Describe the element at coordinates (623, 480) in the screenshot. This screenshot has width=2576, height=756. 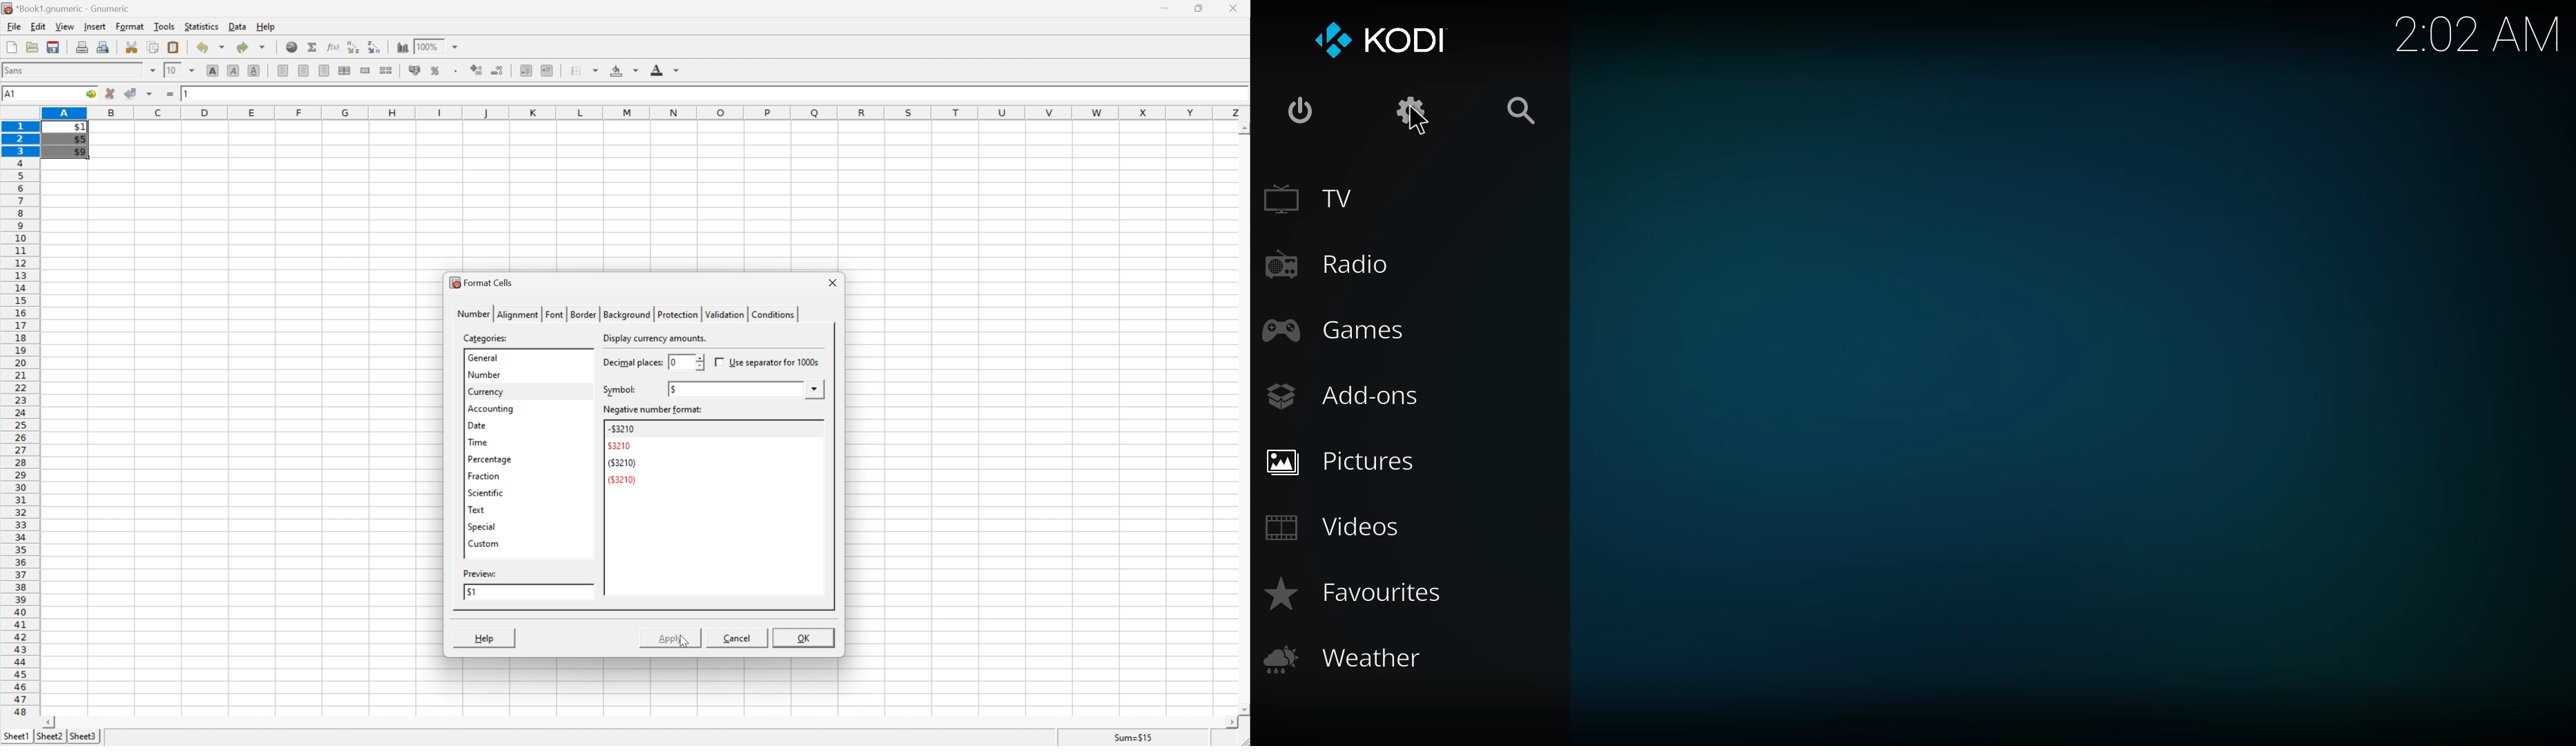
I see `(3210)` at that location.